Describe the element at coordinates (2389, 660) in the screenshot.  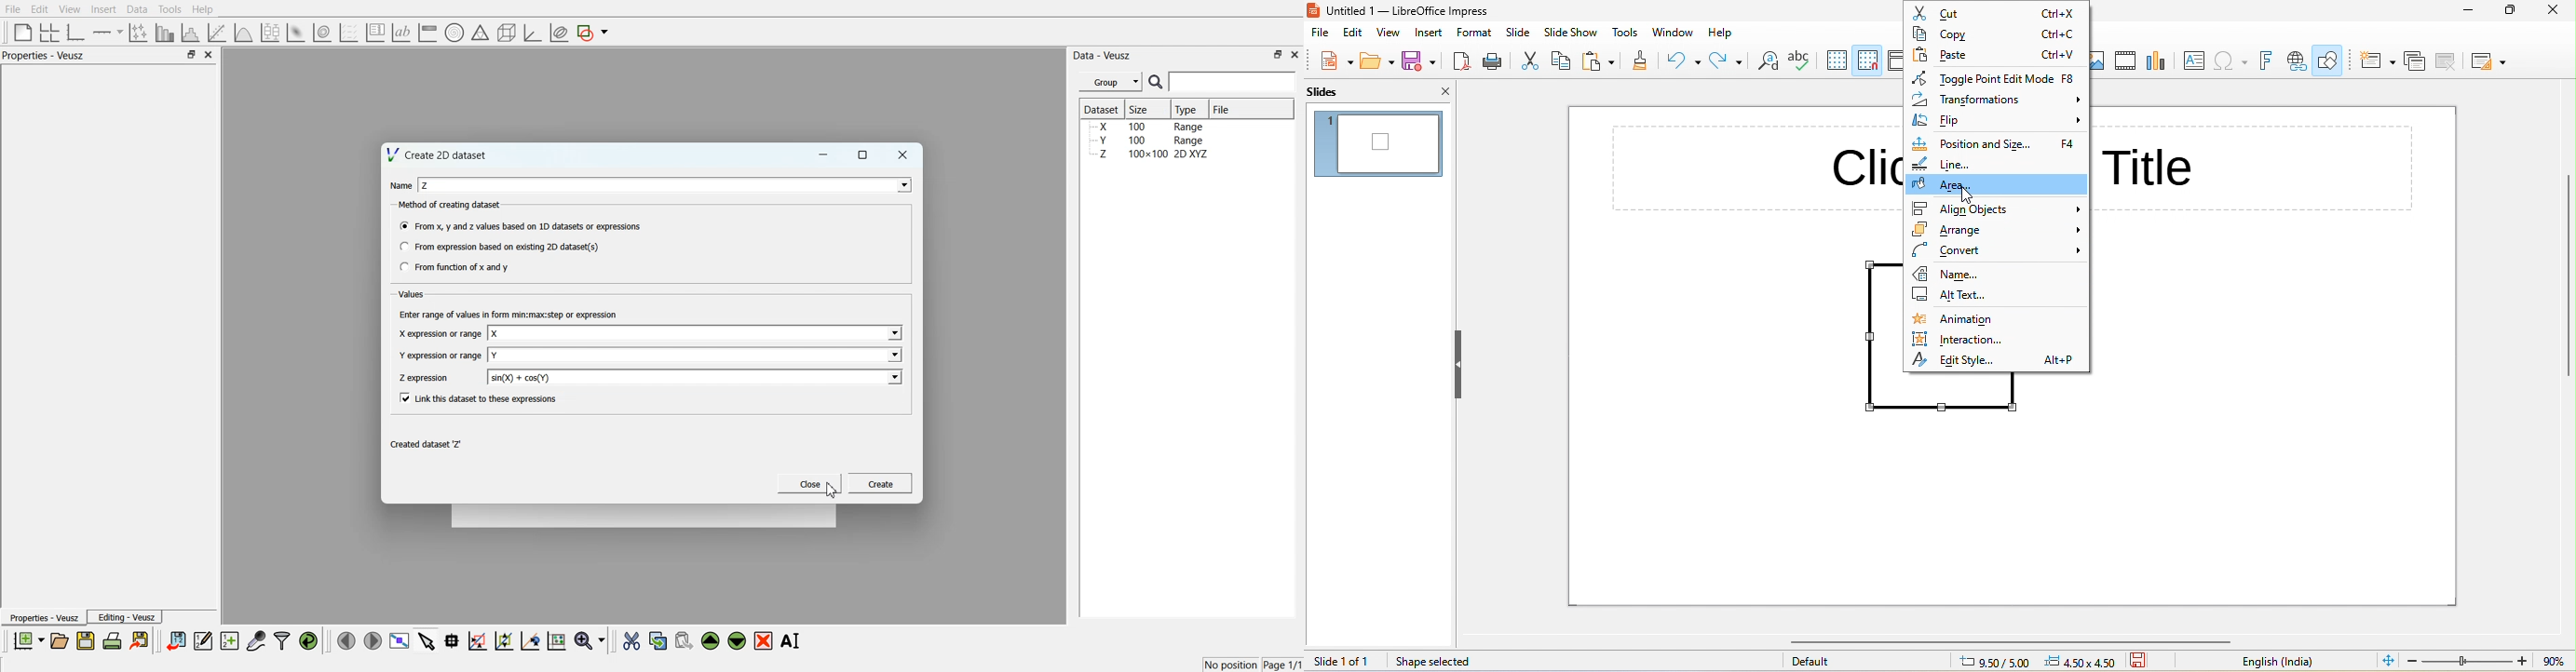
I see `fit to current window` at that location.